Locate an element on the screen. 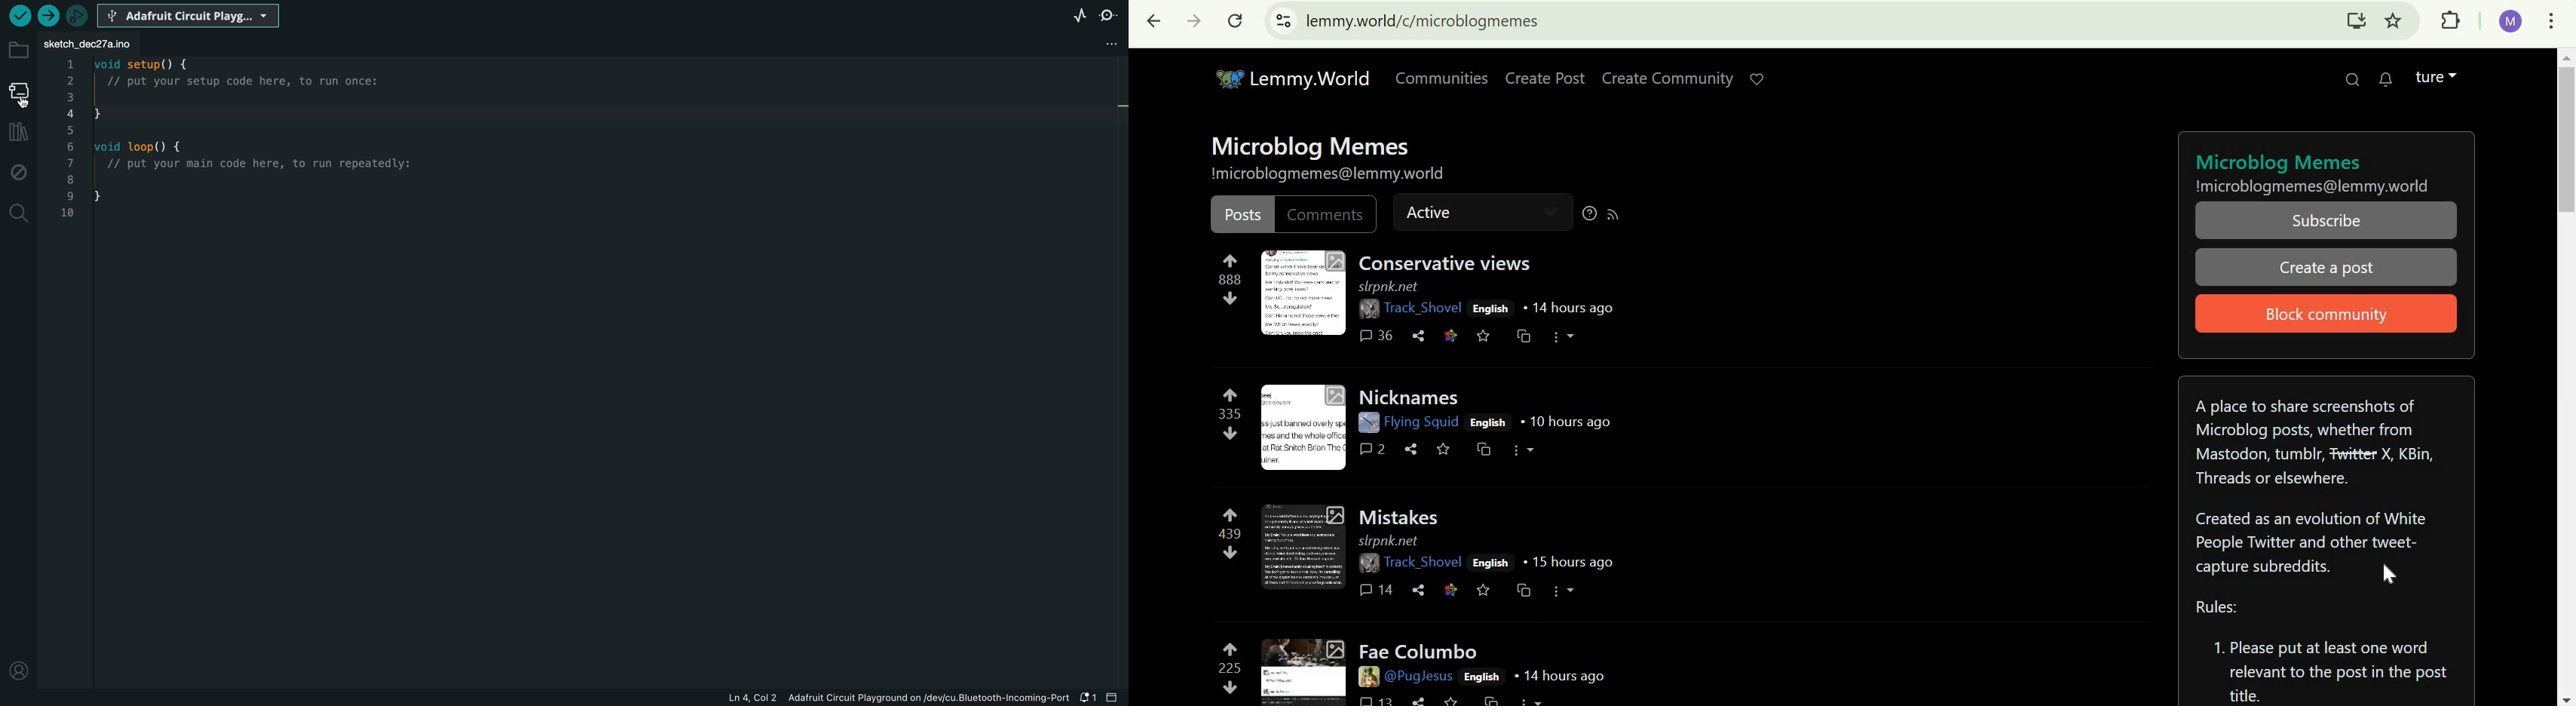  cross-post is located at coordinates (1486, 450).